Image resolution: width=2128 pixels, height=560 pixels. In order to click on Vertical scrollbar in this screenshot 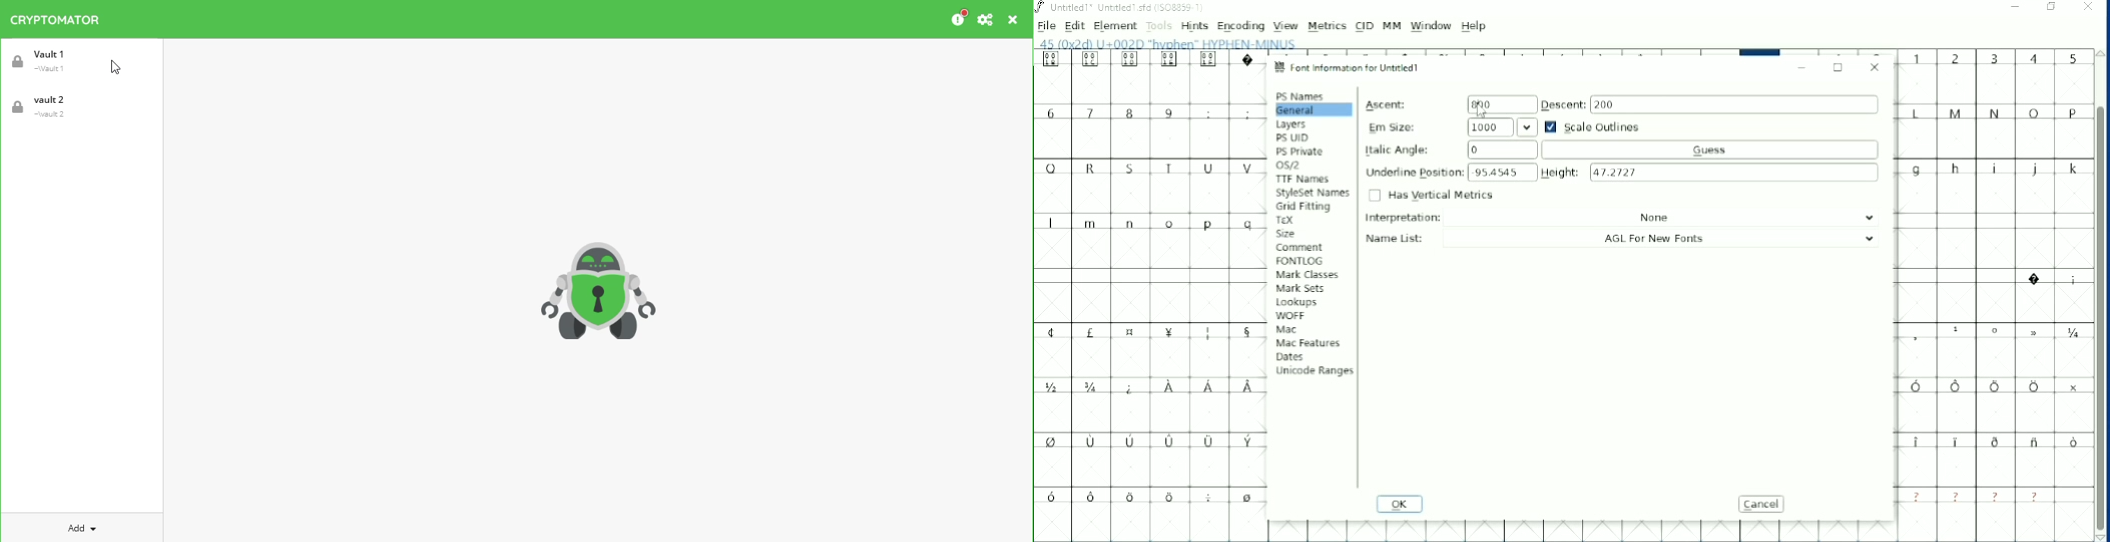, I will do `click(2099, 321)`.